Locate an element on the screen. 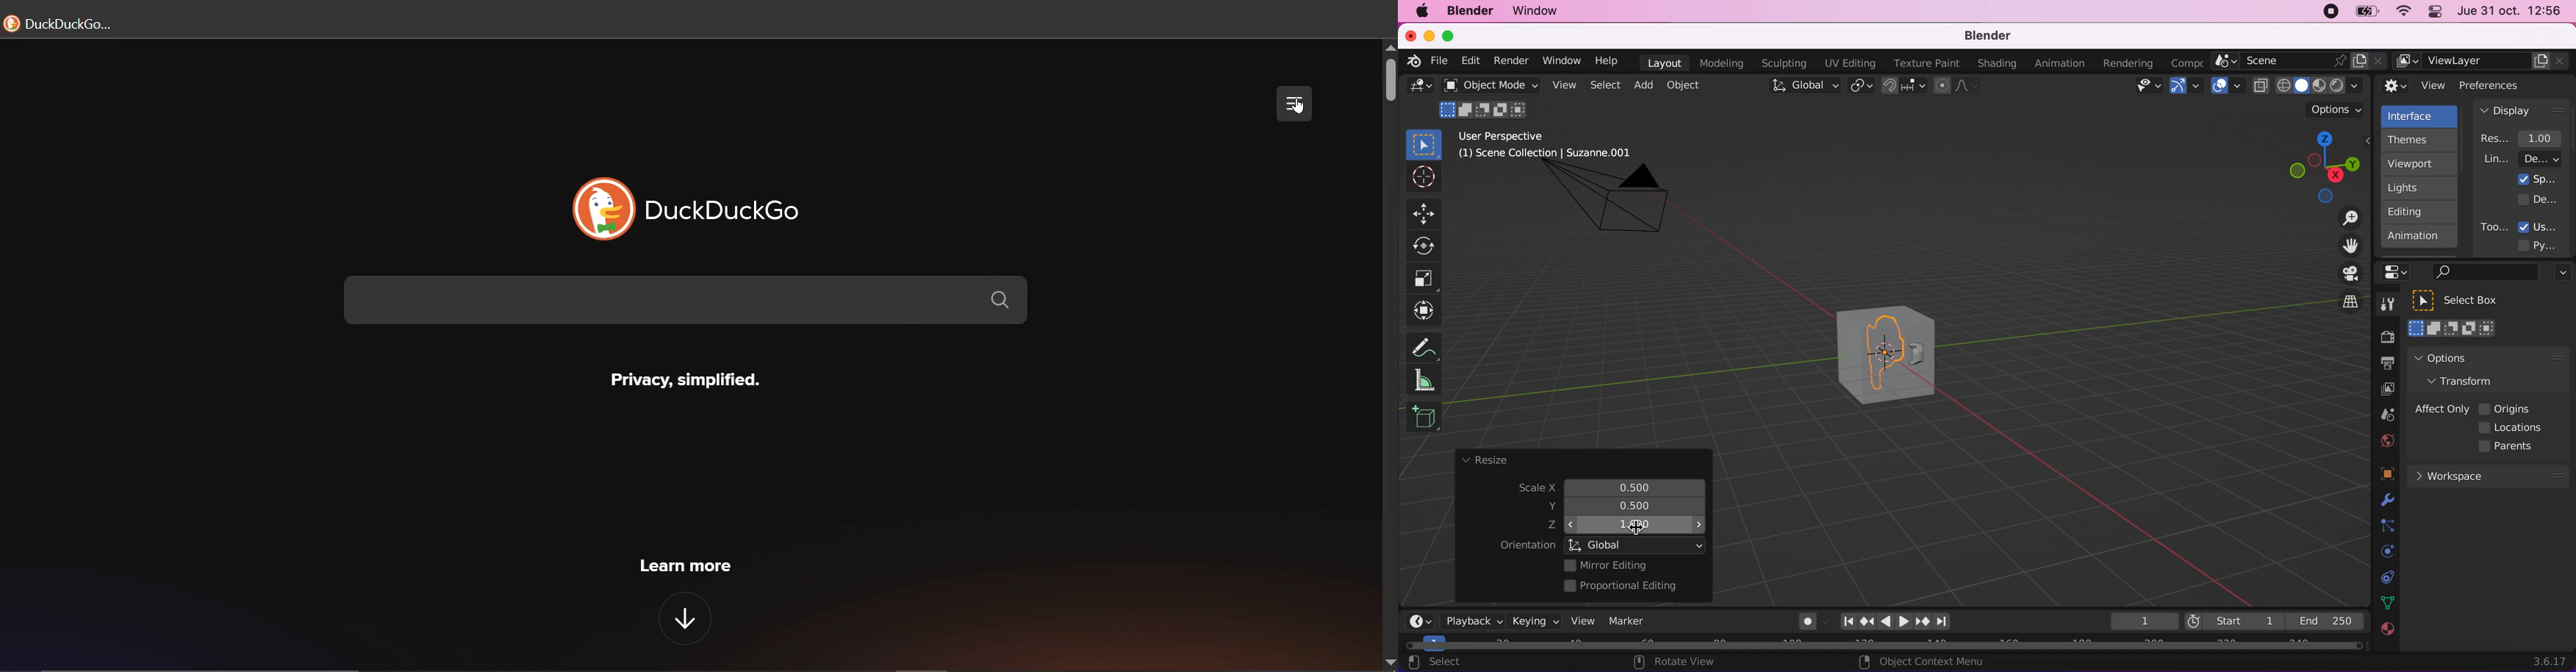 The height and width of the screenshot is (672, 2576). battery is located at coordinates (2364, 14).